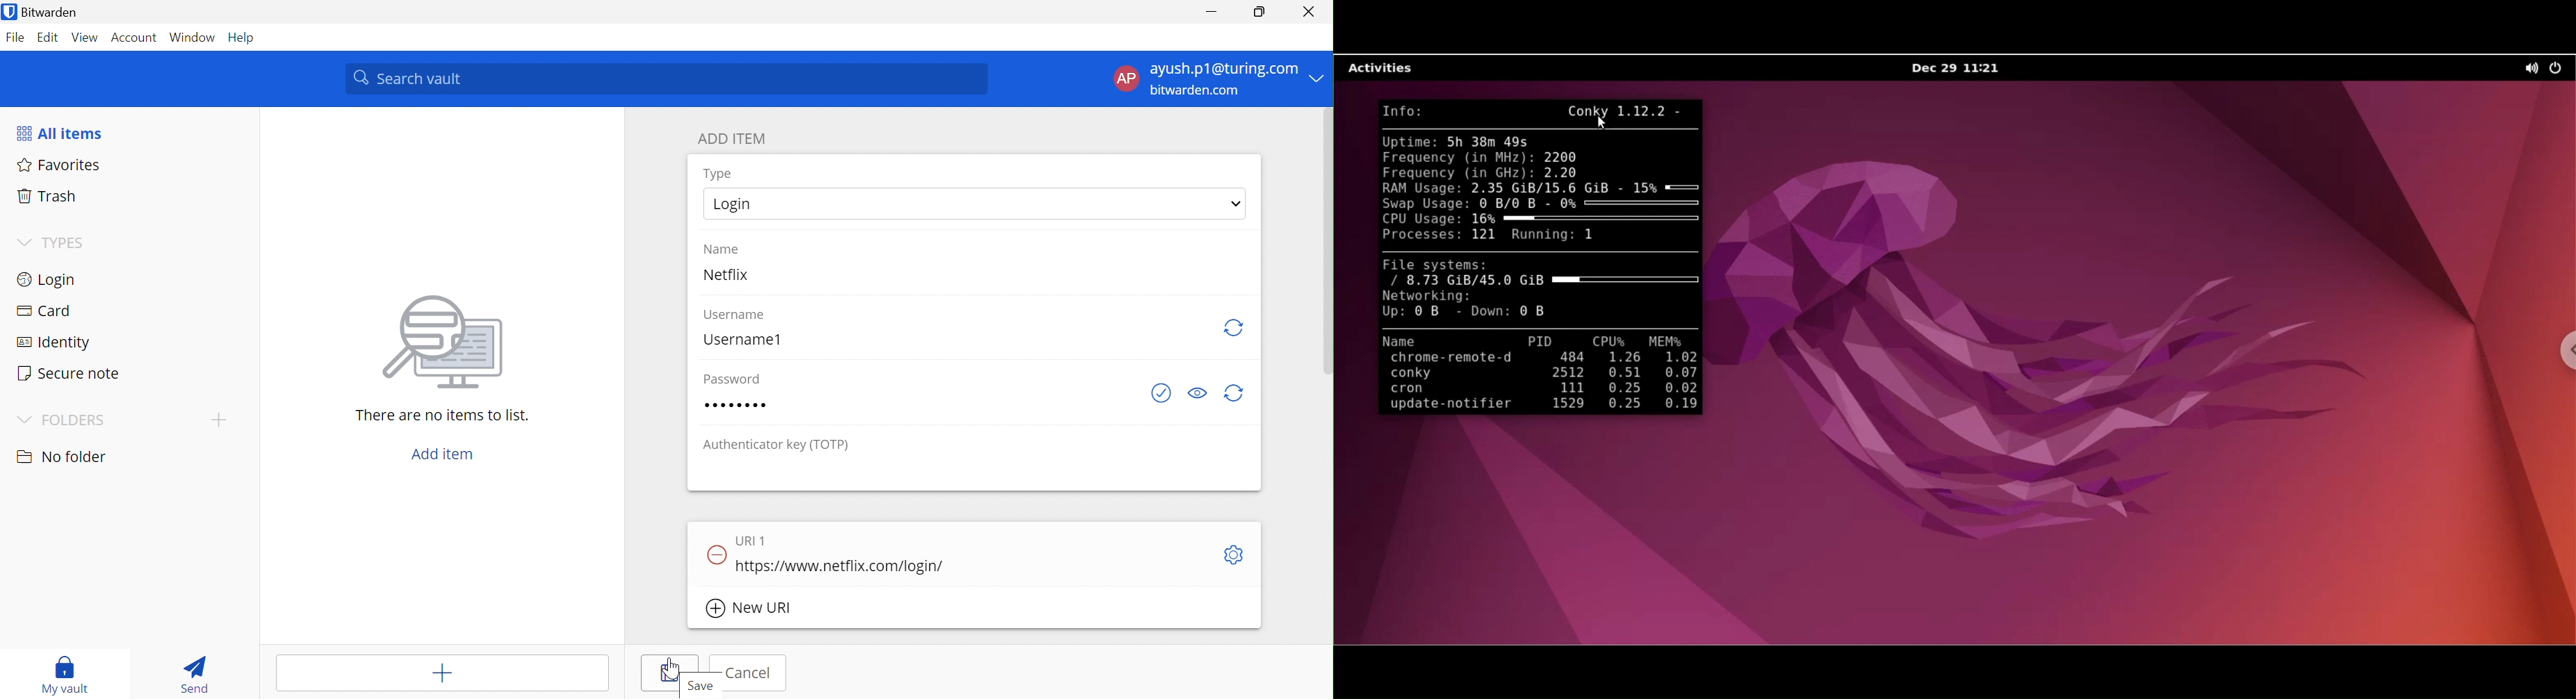  What do you see at coordinates (1327, 231) in the screenshot?
I see `scrollbar` at bounding box center [1327, 231].